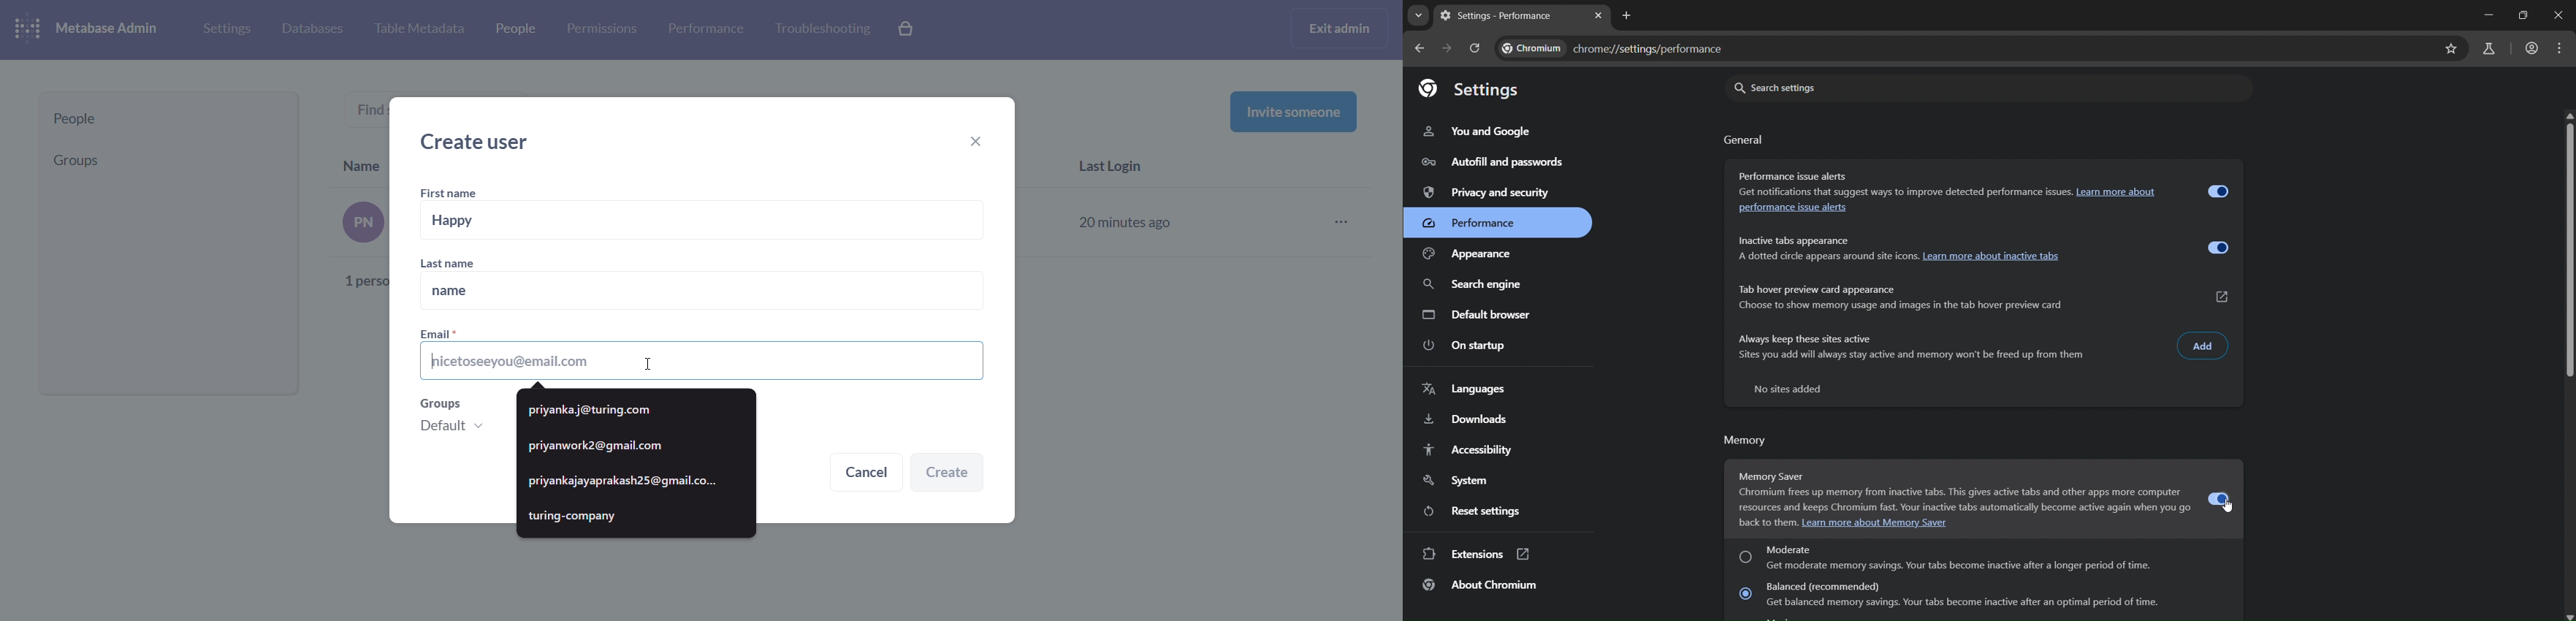  What do you see at coordinates (1749, 443) in the screenshot?
I see `Memory` at bounding box center [1749, 443].